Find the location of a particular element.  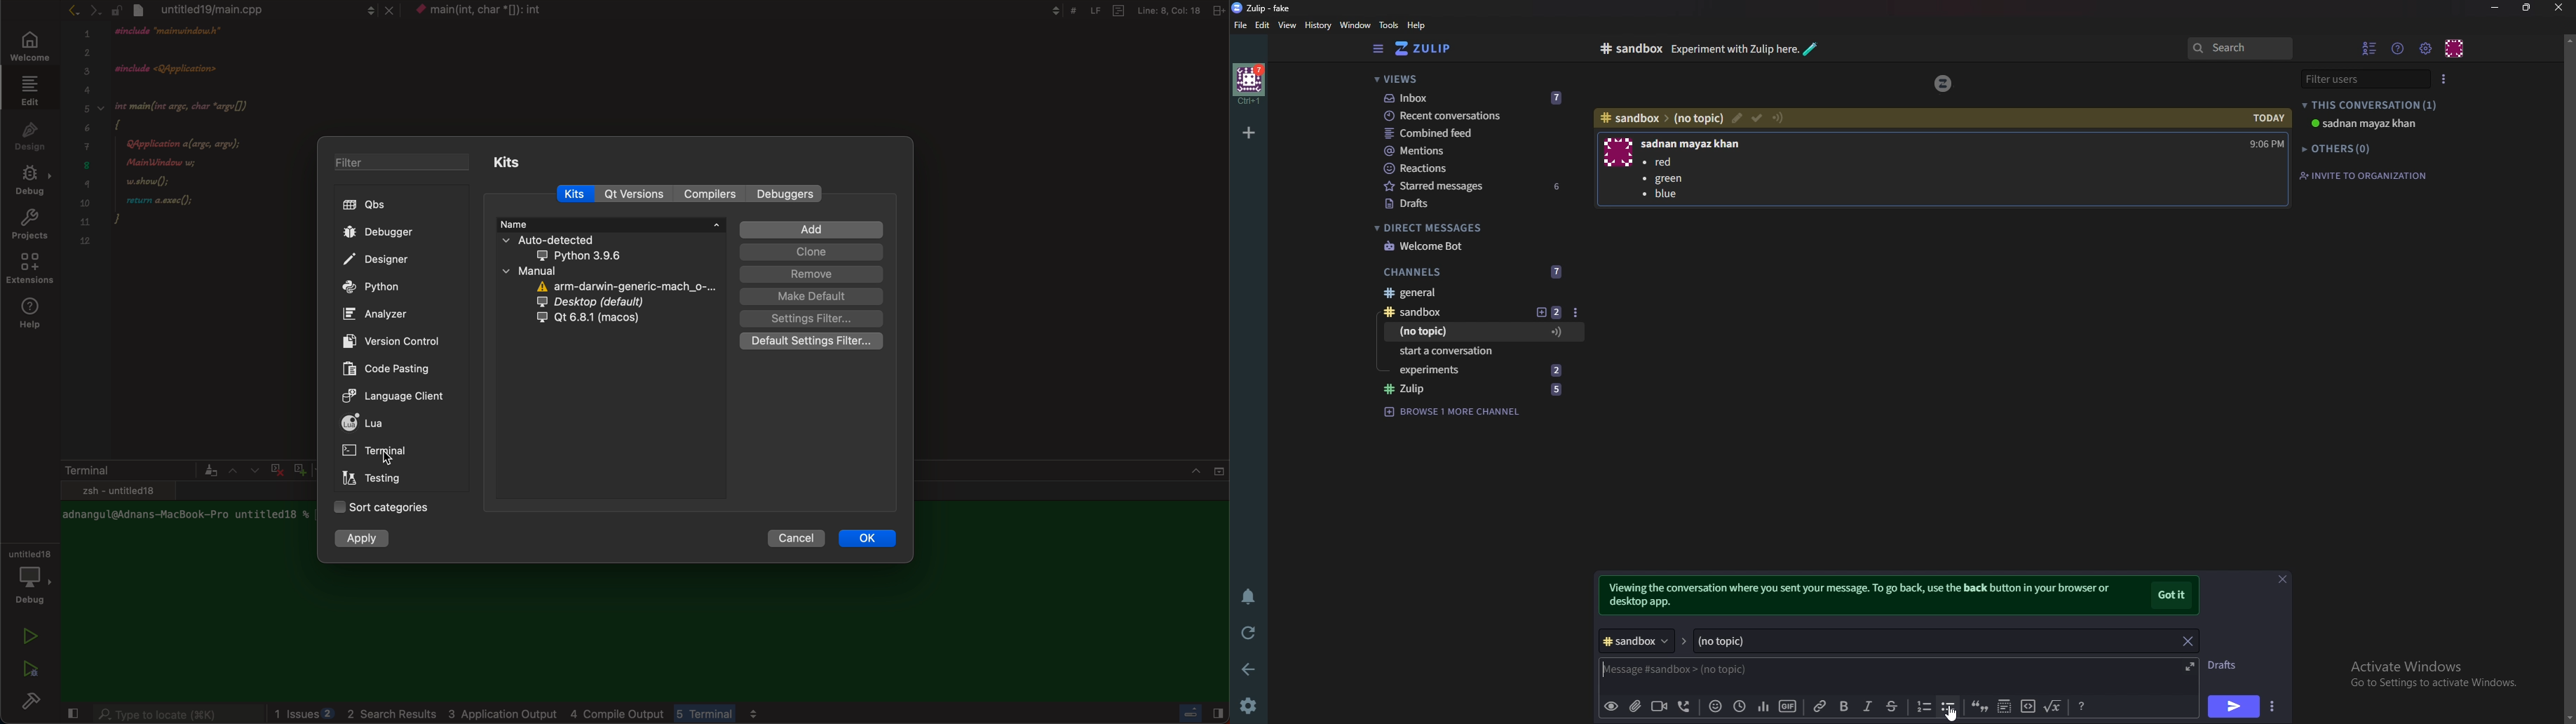

user is located at coordinates (2370, 123).